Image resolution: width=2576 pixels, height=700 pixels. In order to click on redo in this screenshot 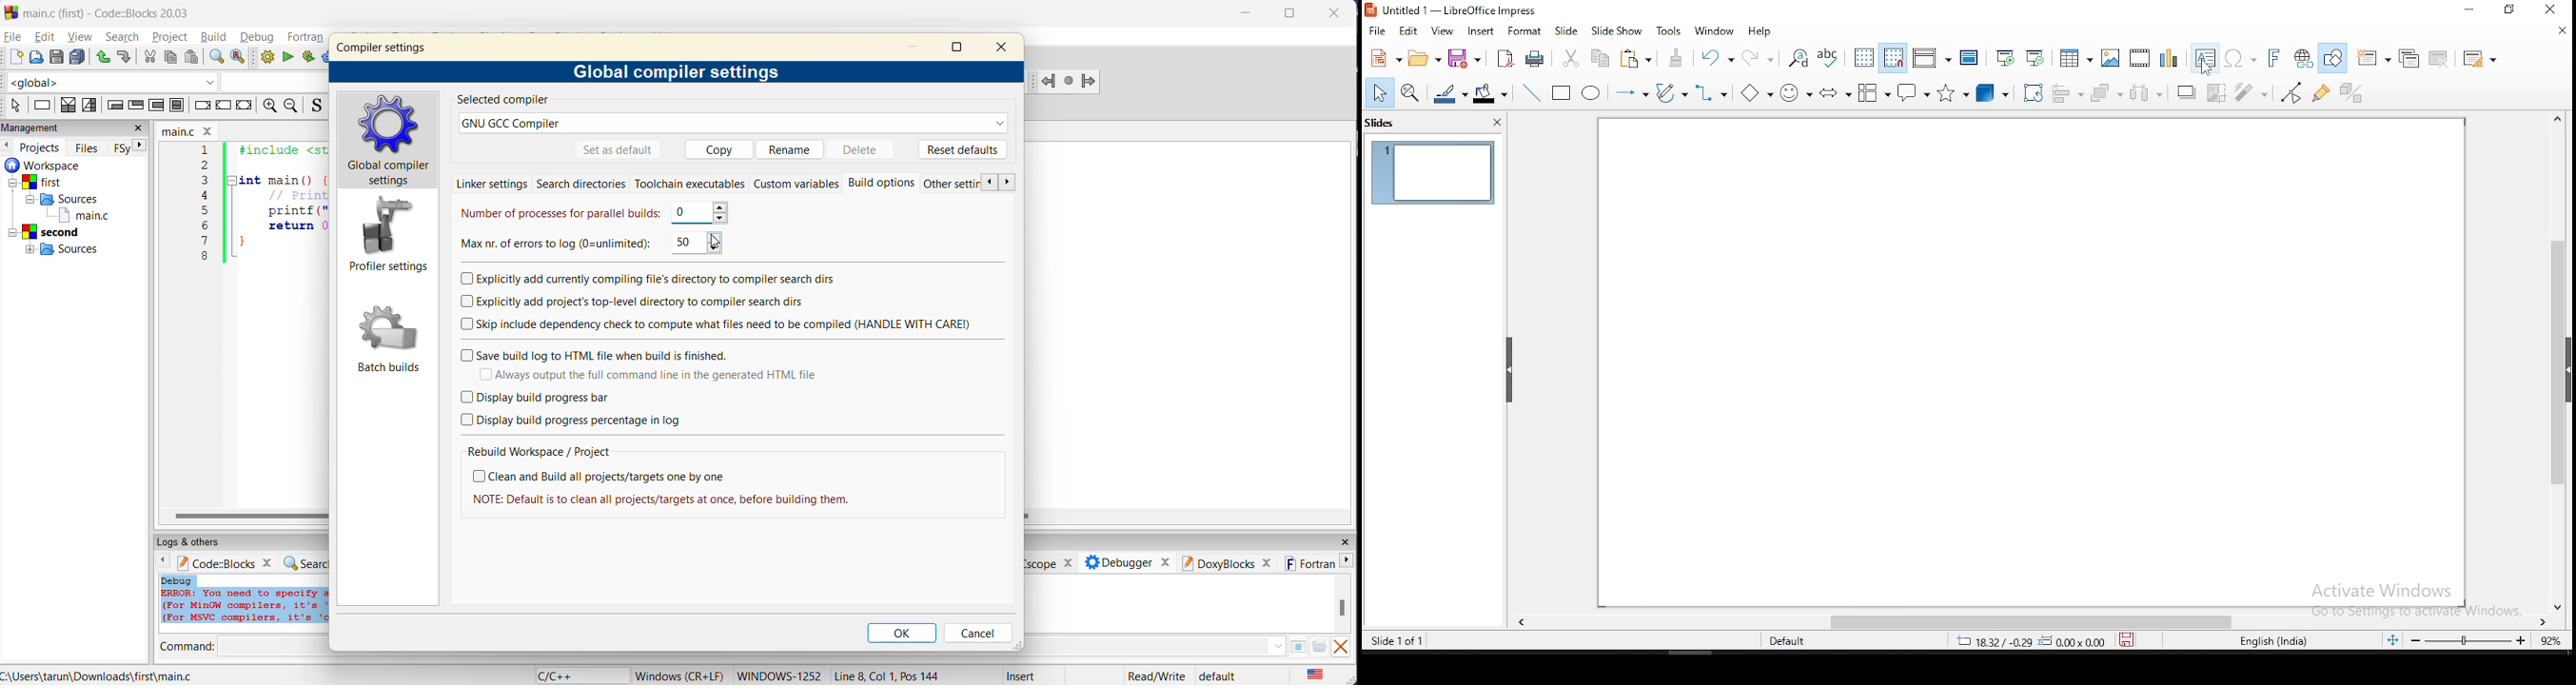, I will do `click(125, 58)`.